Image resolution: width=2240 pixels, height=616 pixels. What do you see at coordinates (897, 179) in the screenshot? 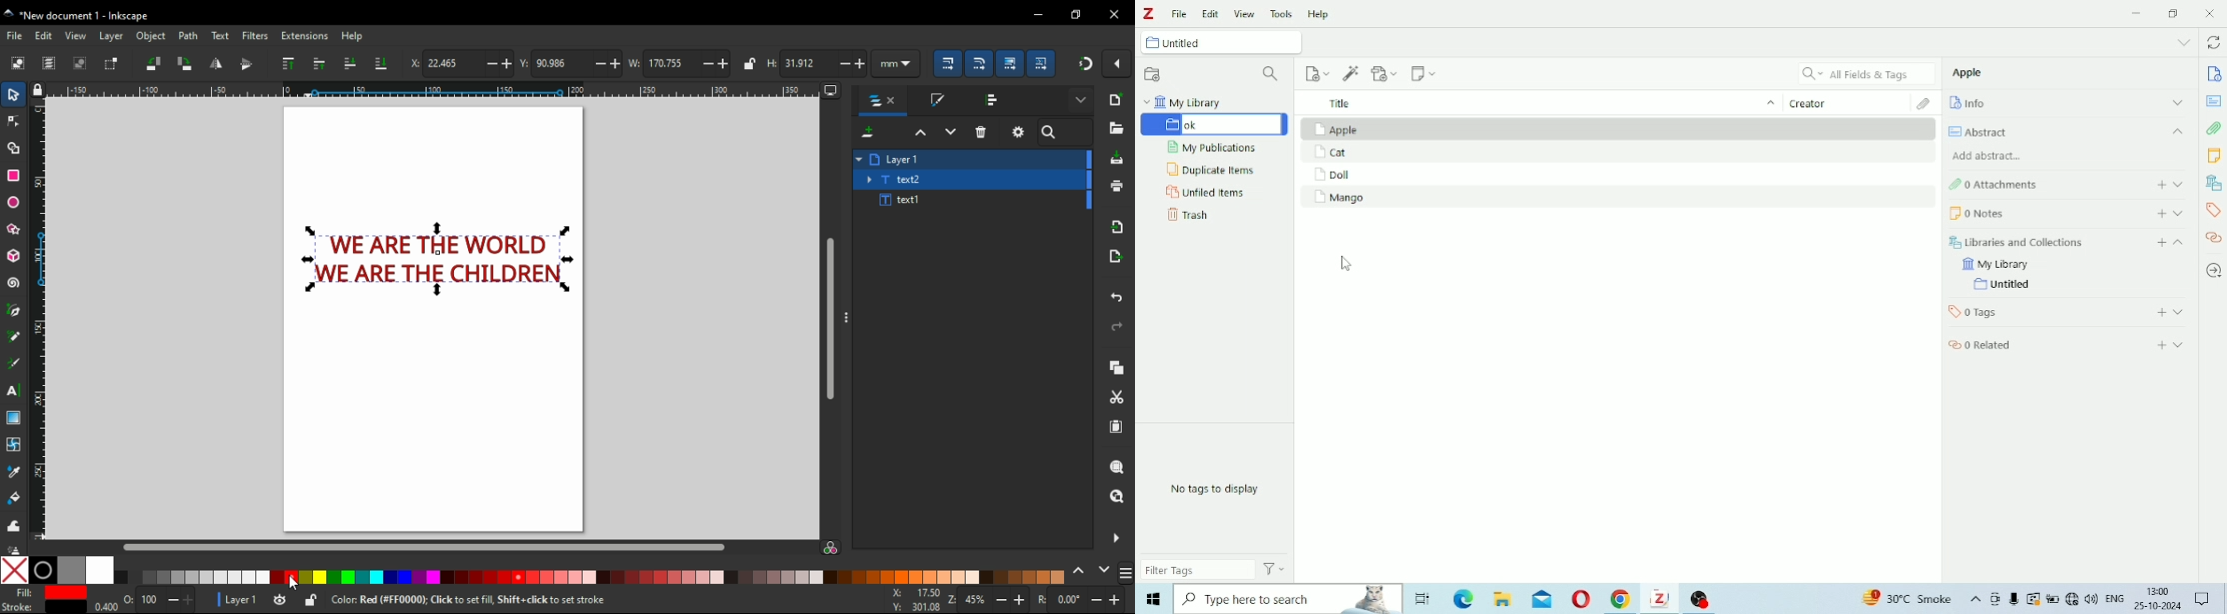
I see `text2` at bounding box center [897, 179].